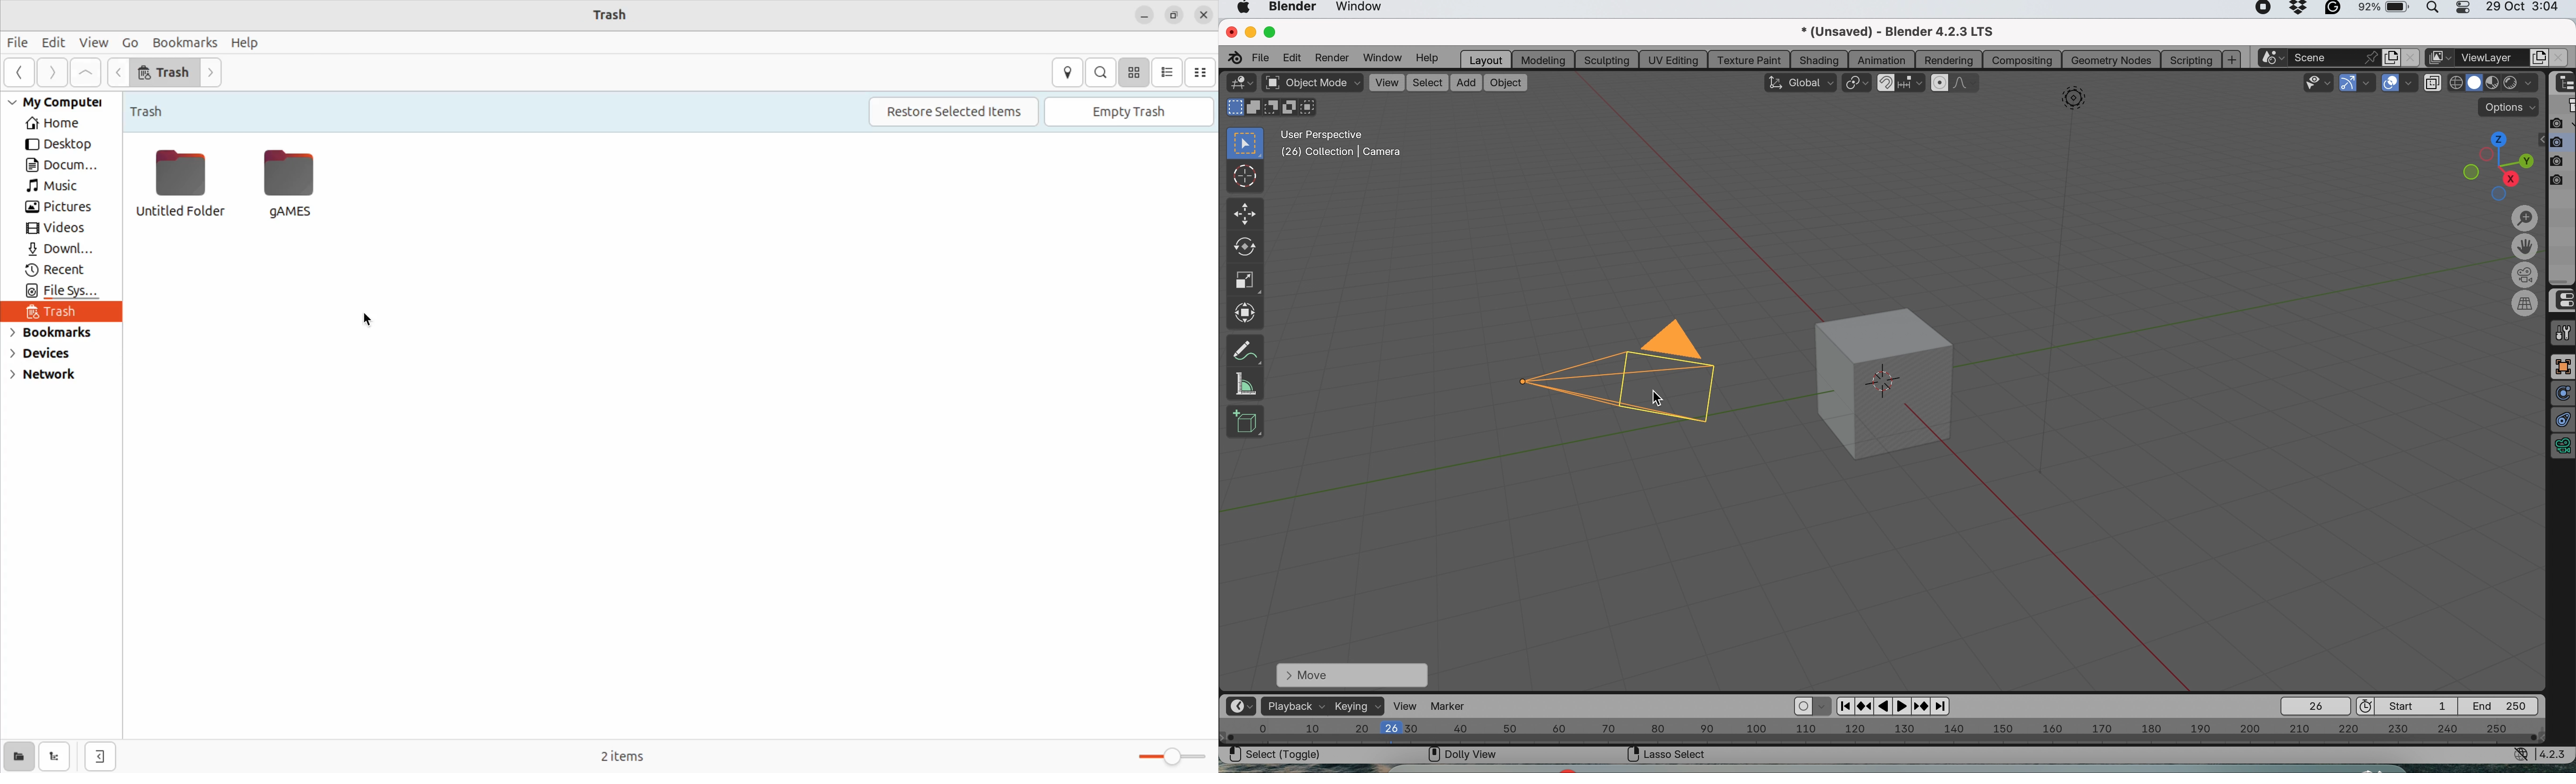  I want to click on add cube, so click(1245, 421).